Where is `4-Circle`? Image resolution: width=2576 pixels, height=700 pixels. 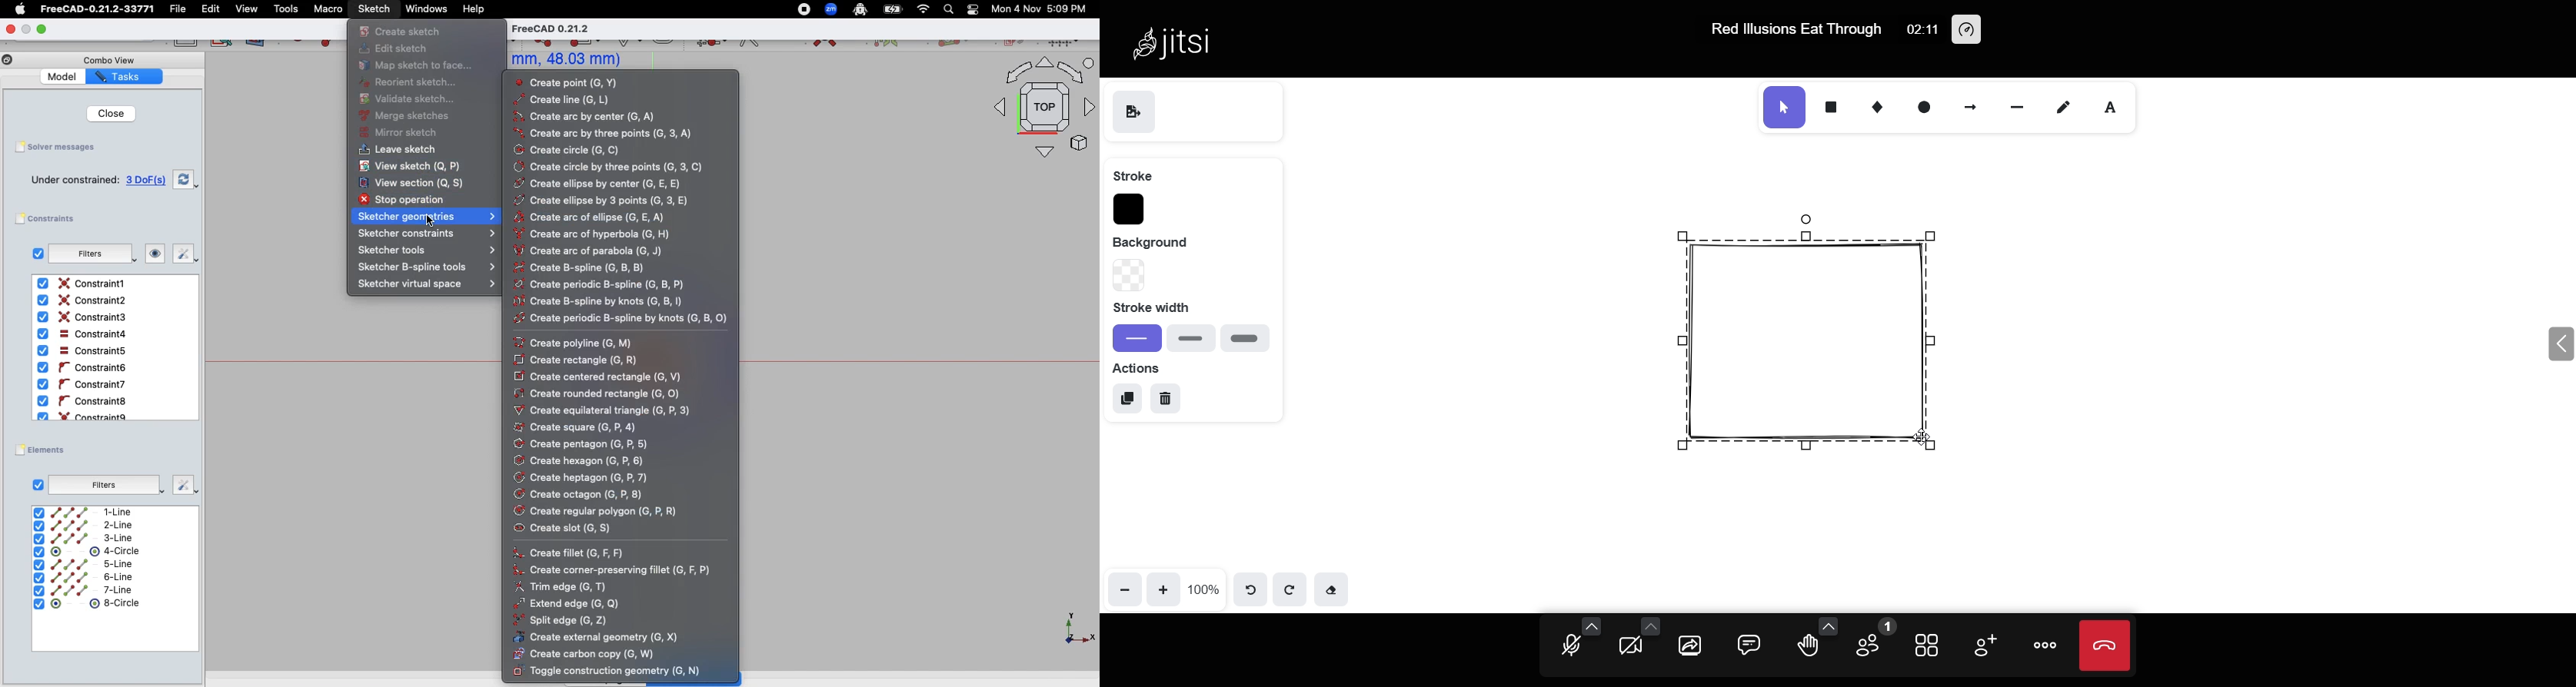 4-Circle is located at coordinates (88, 552).